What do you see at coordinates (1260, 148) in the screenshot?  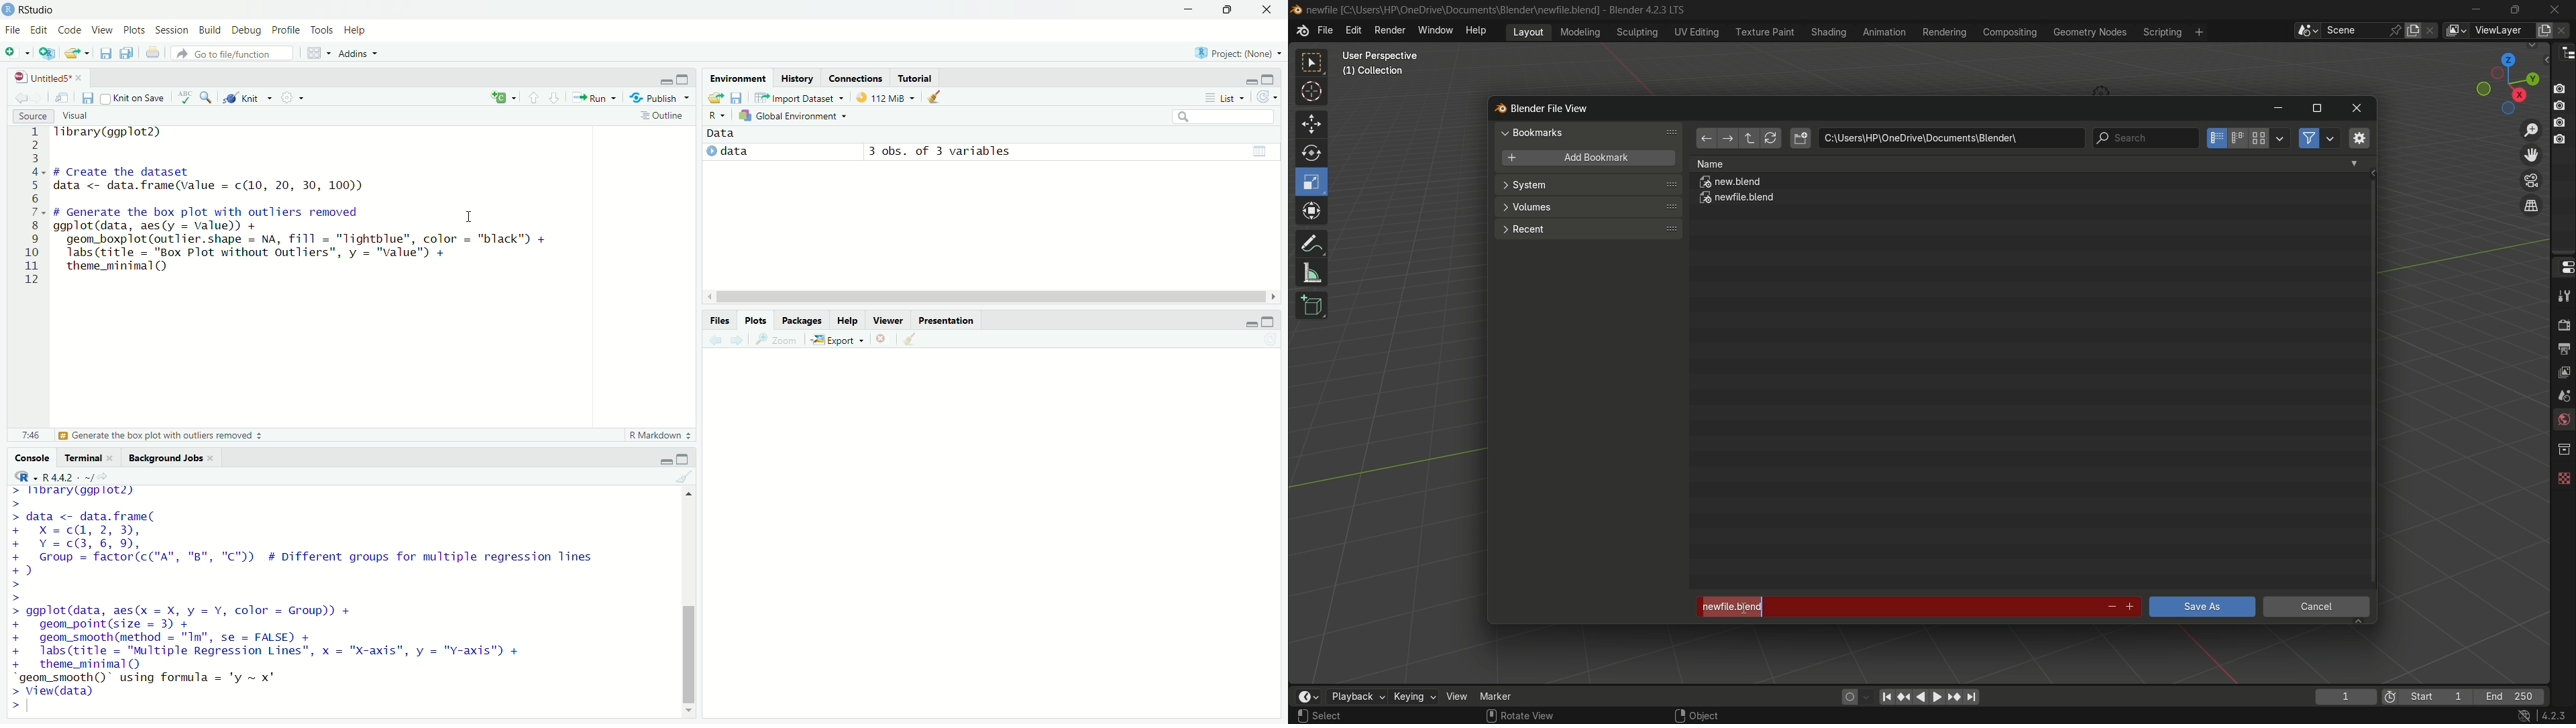 I see `view` at bounding box center [1260, 148].